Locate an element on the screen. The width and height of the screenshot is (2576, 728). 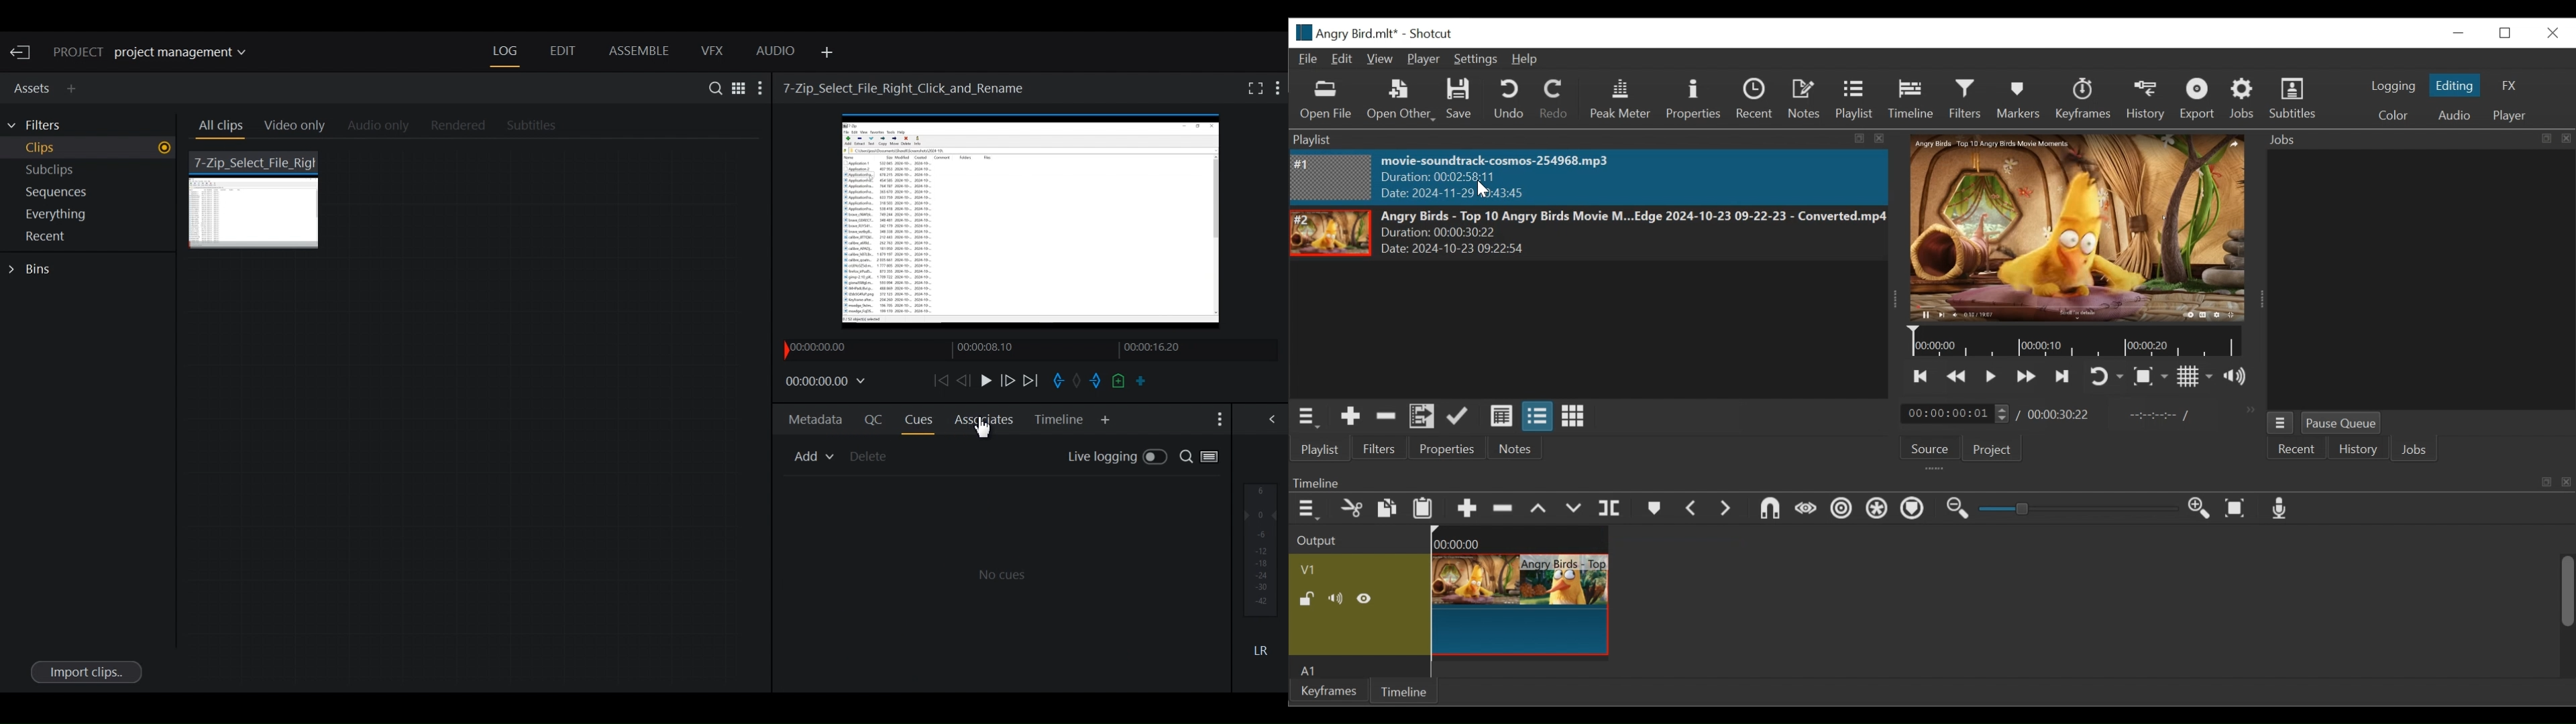
Exit Current Project is located at coordinates (23, 53).